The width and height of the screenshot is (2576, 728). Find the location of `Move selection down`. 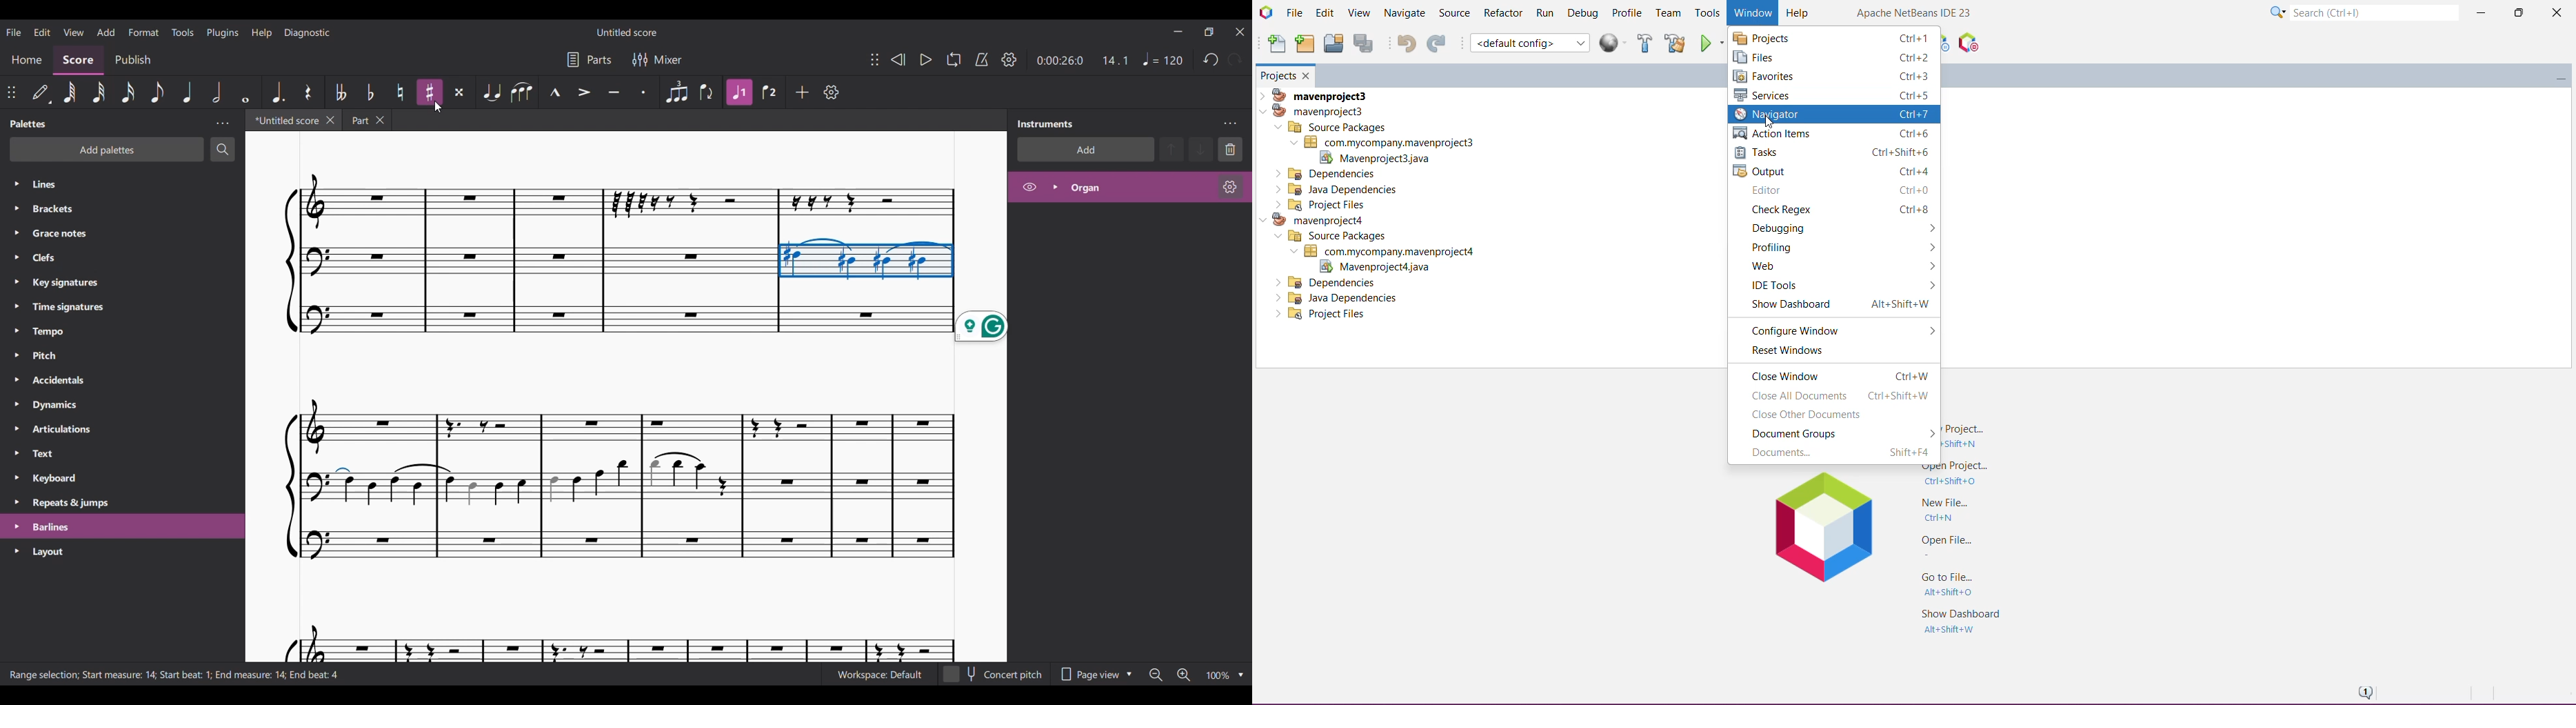

Move selection down is located at coordinates (1201, 149).